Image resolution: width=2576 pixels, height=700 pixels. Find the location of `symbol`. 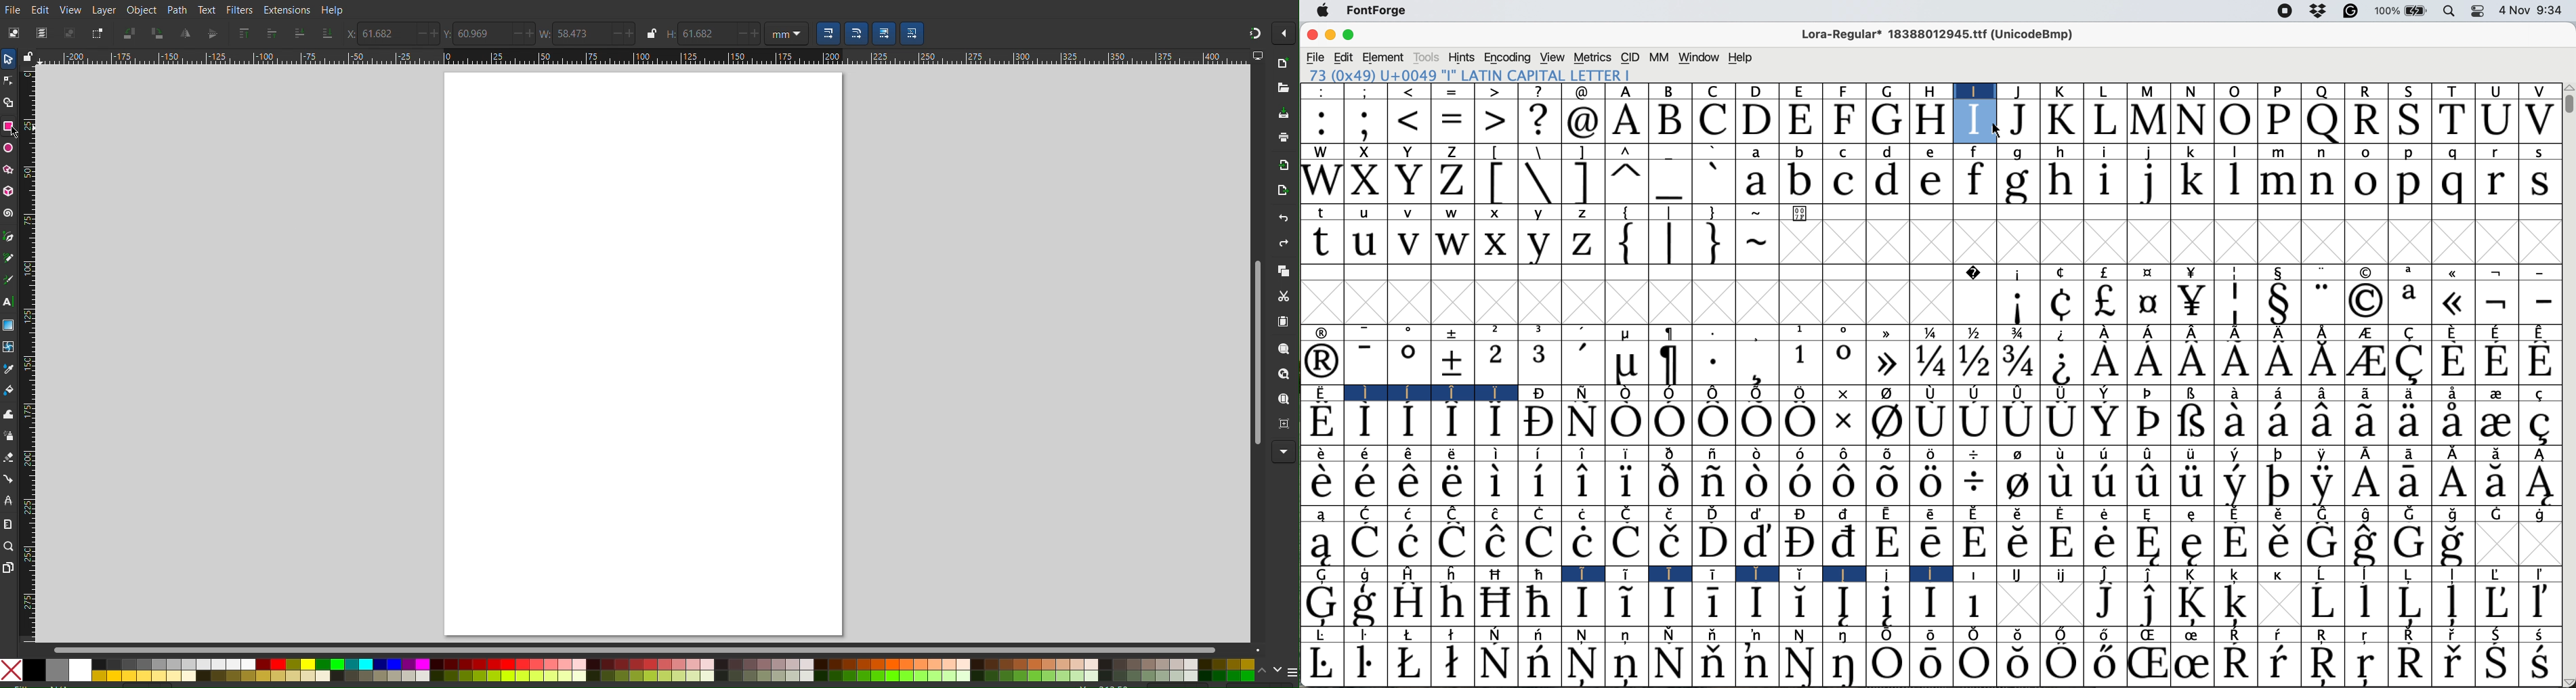

symbol is located at coordinates (1887, 333).